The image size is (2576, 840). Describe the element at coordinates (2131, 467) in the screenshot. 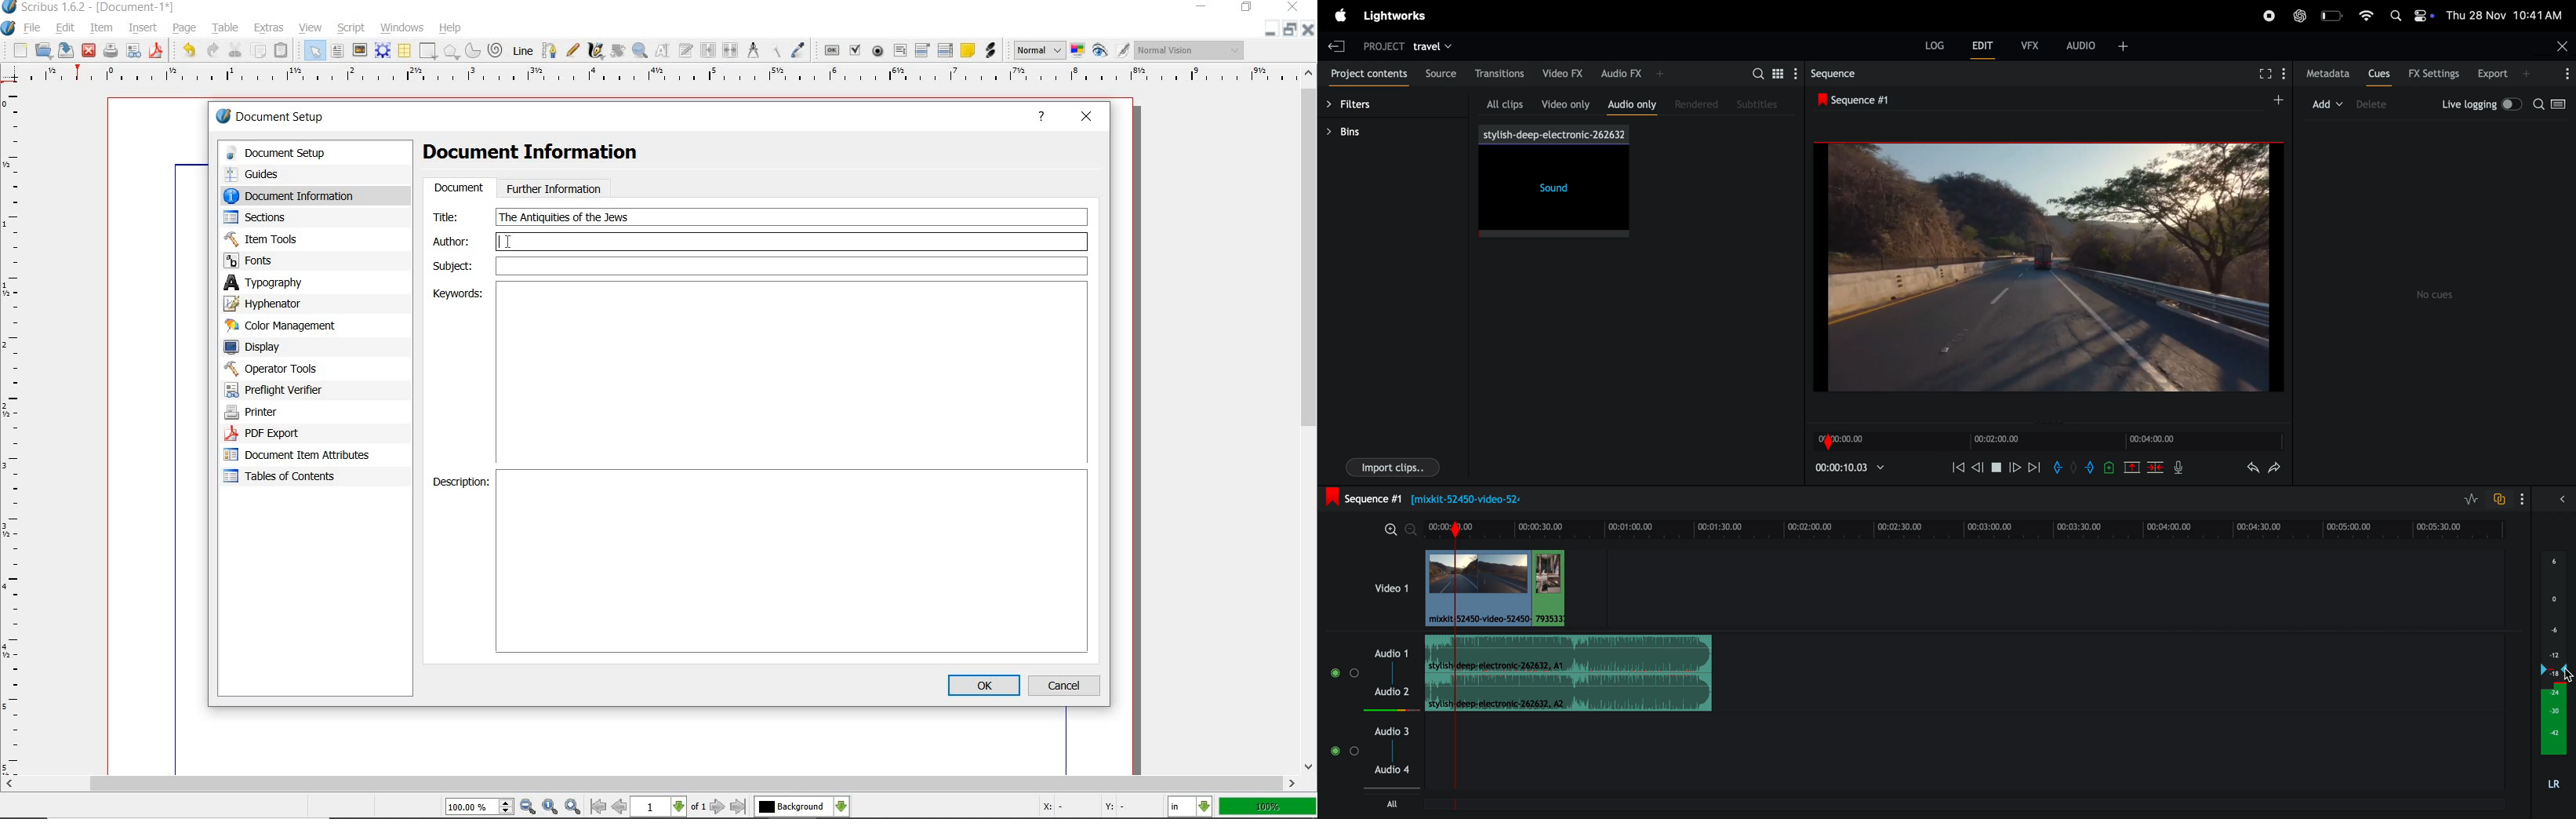

I see `remove marked position` at that location.